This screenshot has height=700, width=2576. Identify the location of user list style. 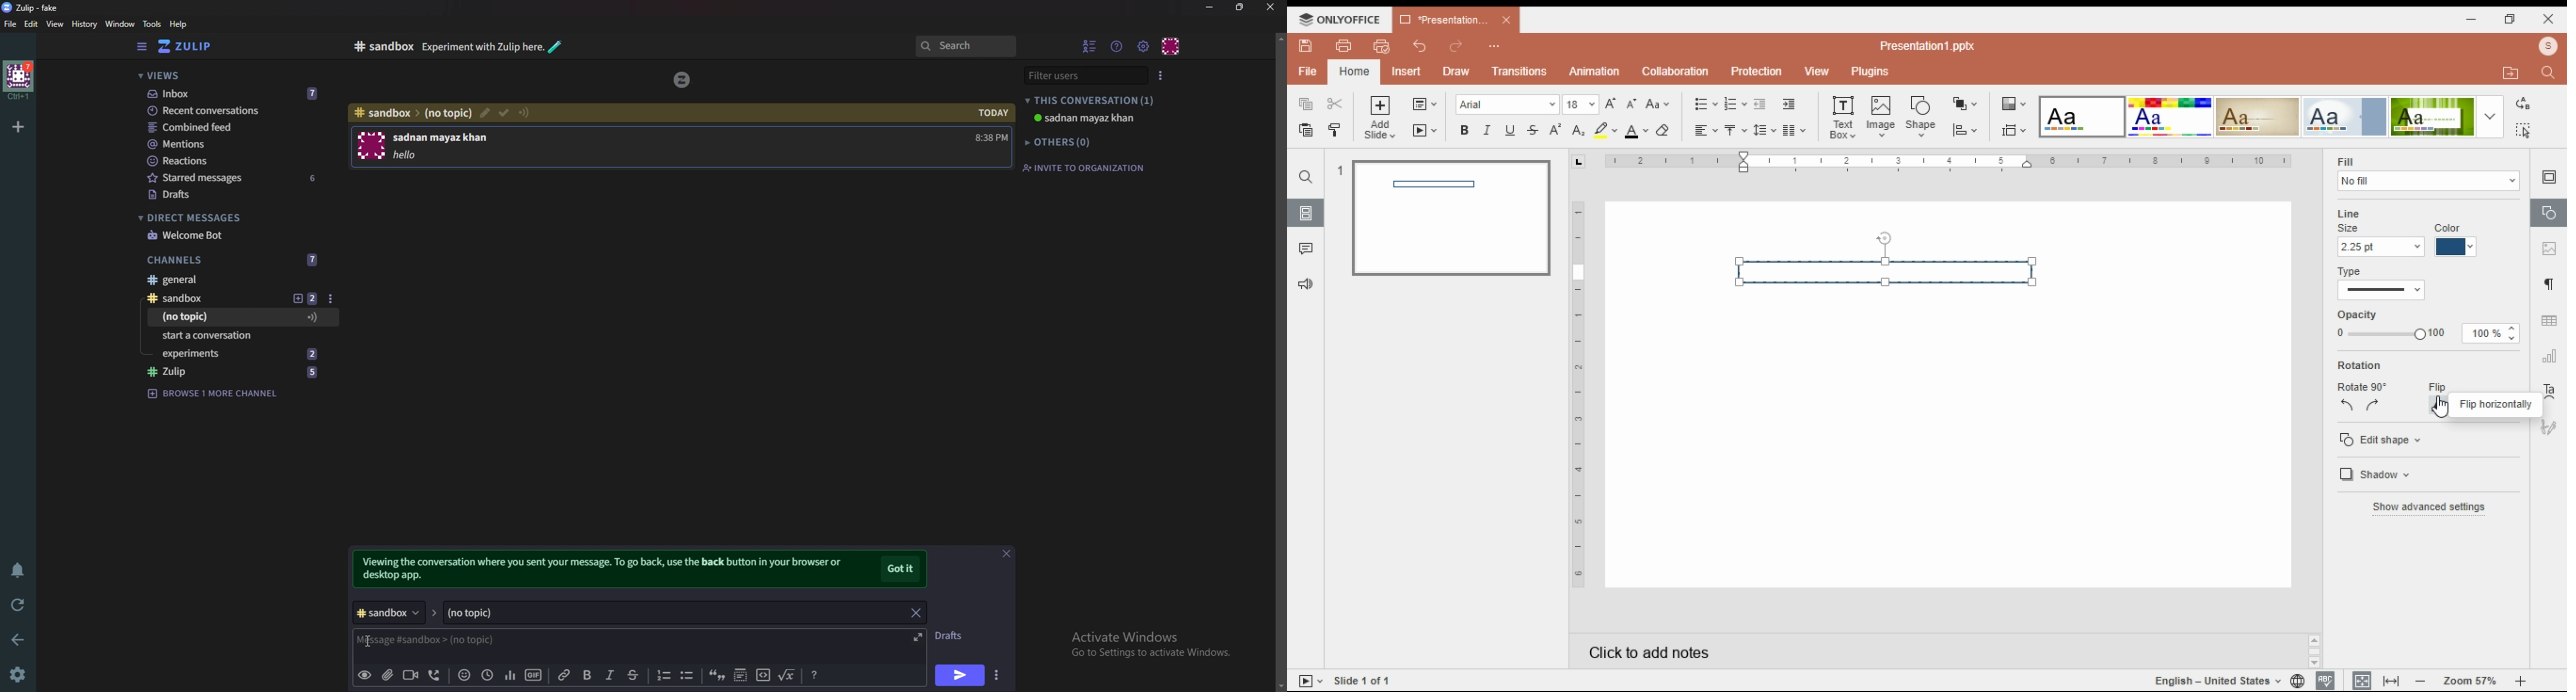
(1163, 74).